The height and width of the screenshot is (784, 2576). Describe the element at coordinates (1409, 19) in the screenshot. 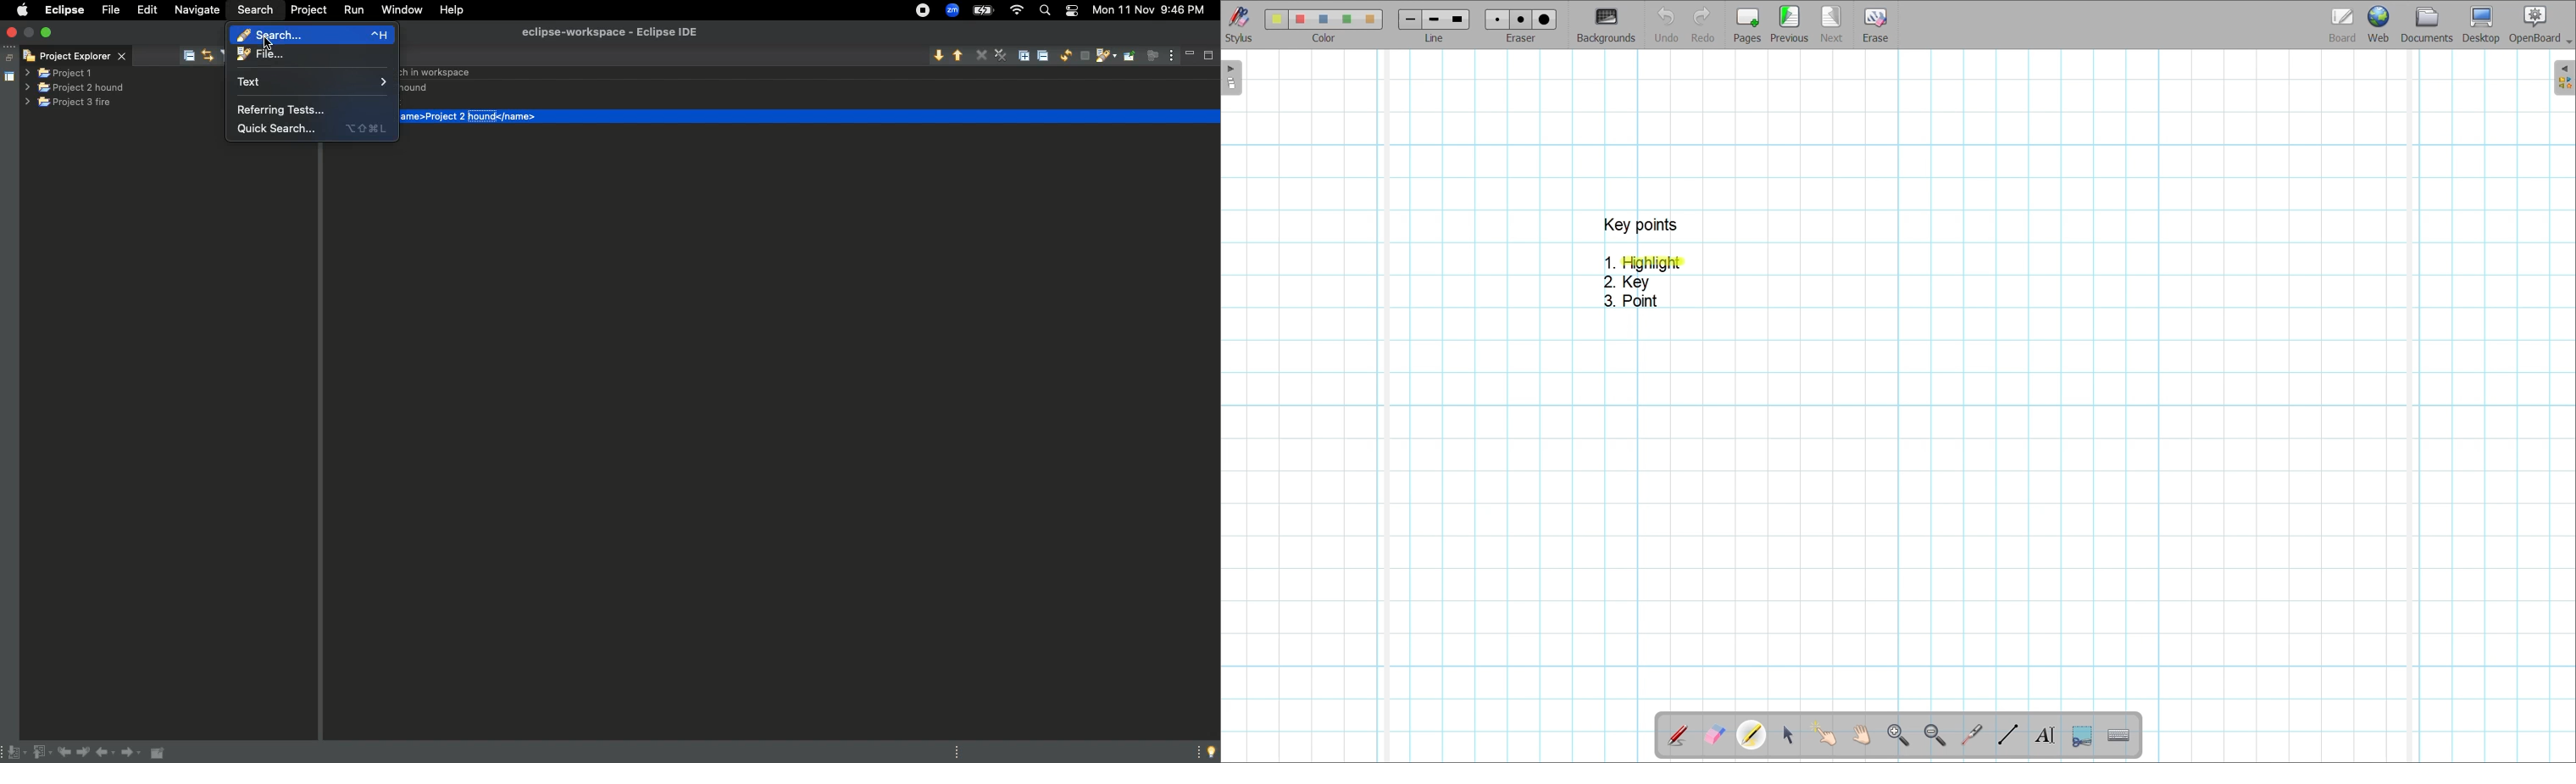

I see `Line 1` at that location.